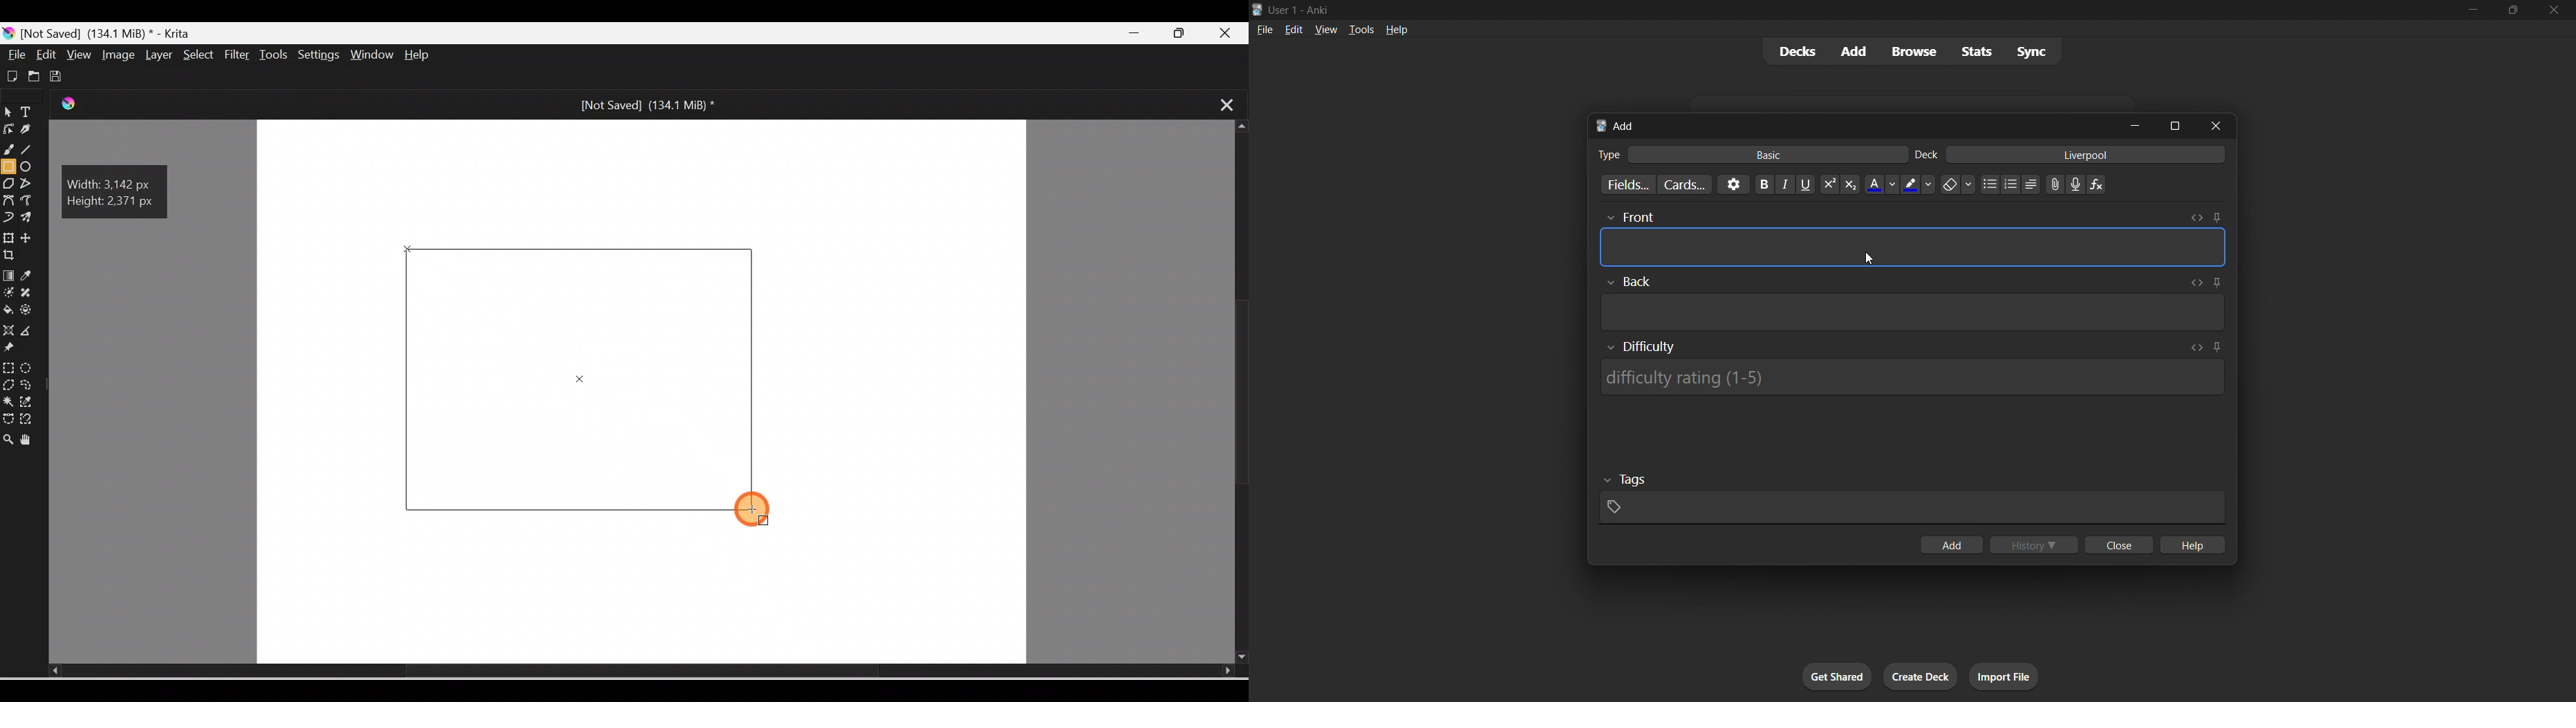  I want to click on help, so click(2191, 544).